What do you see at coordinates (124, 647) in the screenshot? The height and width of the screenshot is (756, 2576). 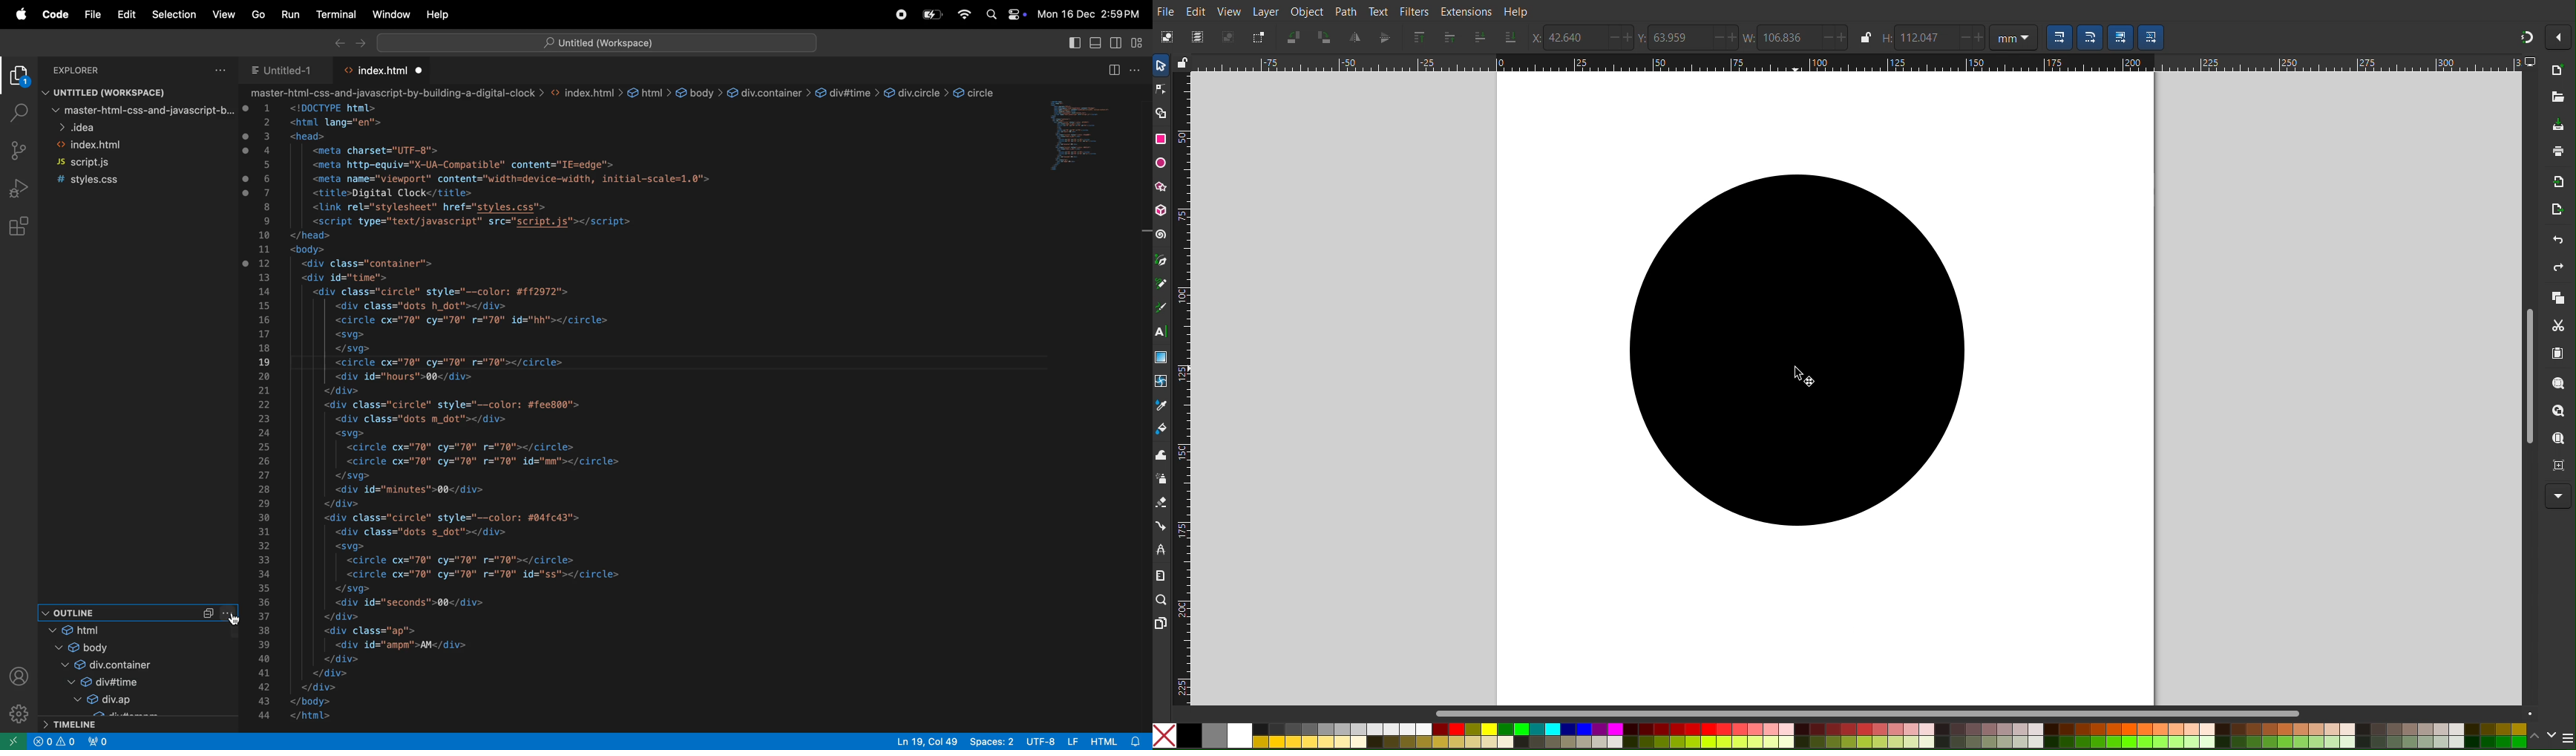 I see `body` at bounding box center [124, 647].